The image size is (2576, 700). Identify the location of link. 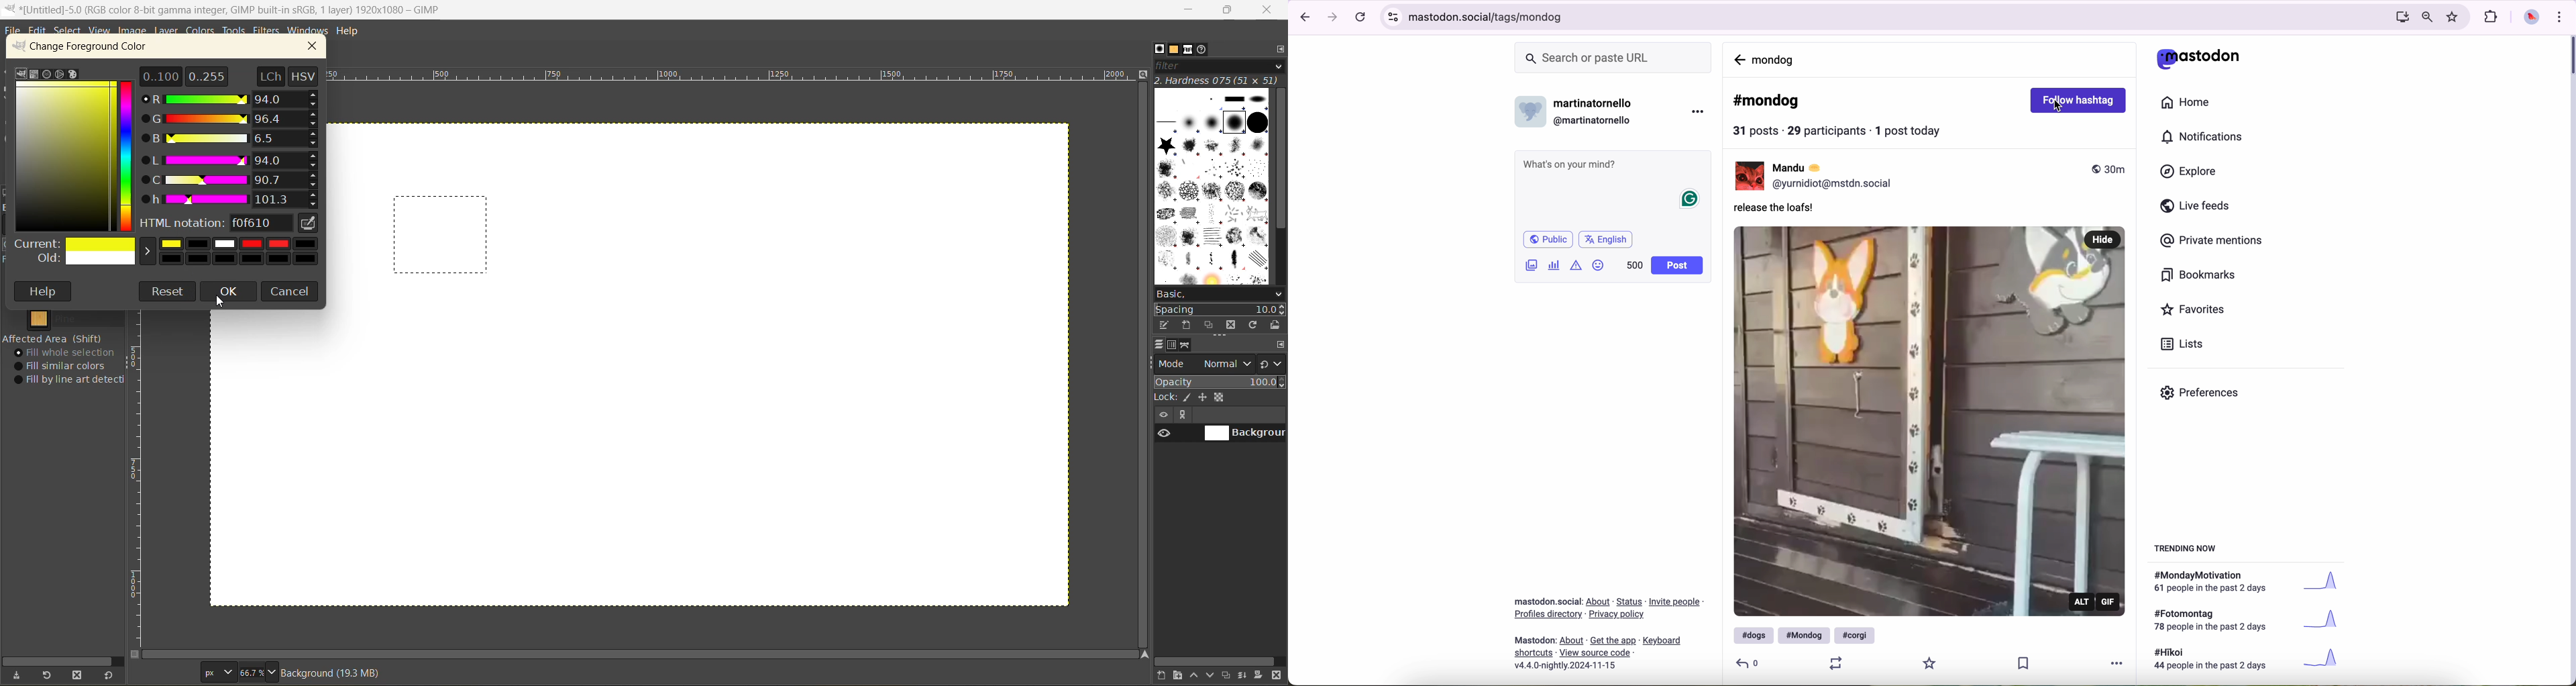
(1675, 604).